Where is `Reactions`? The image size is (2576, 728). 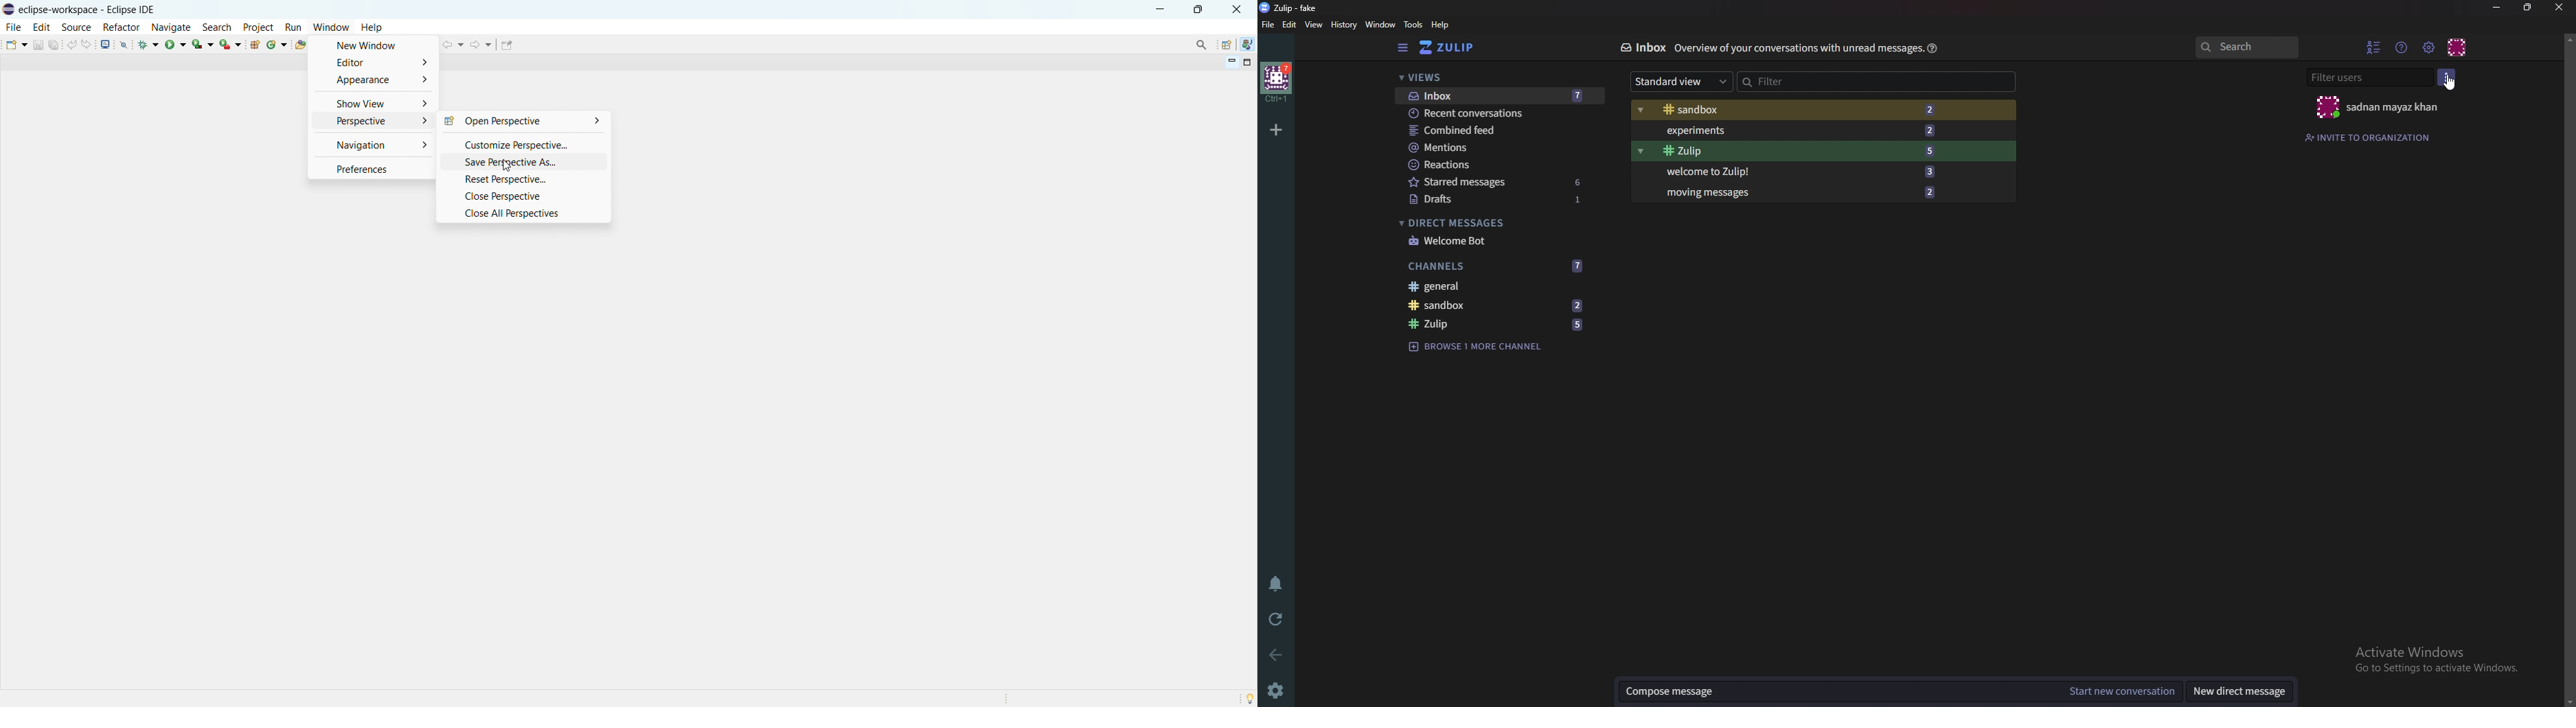 Reactions is located at coordinates (1496, 165).